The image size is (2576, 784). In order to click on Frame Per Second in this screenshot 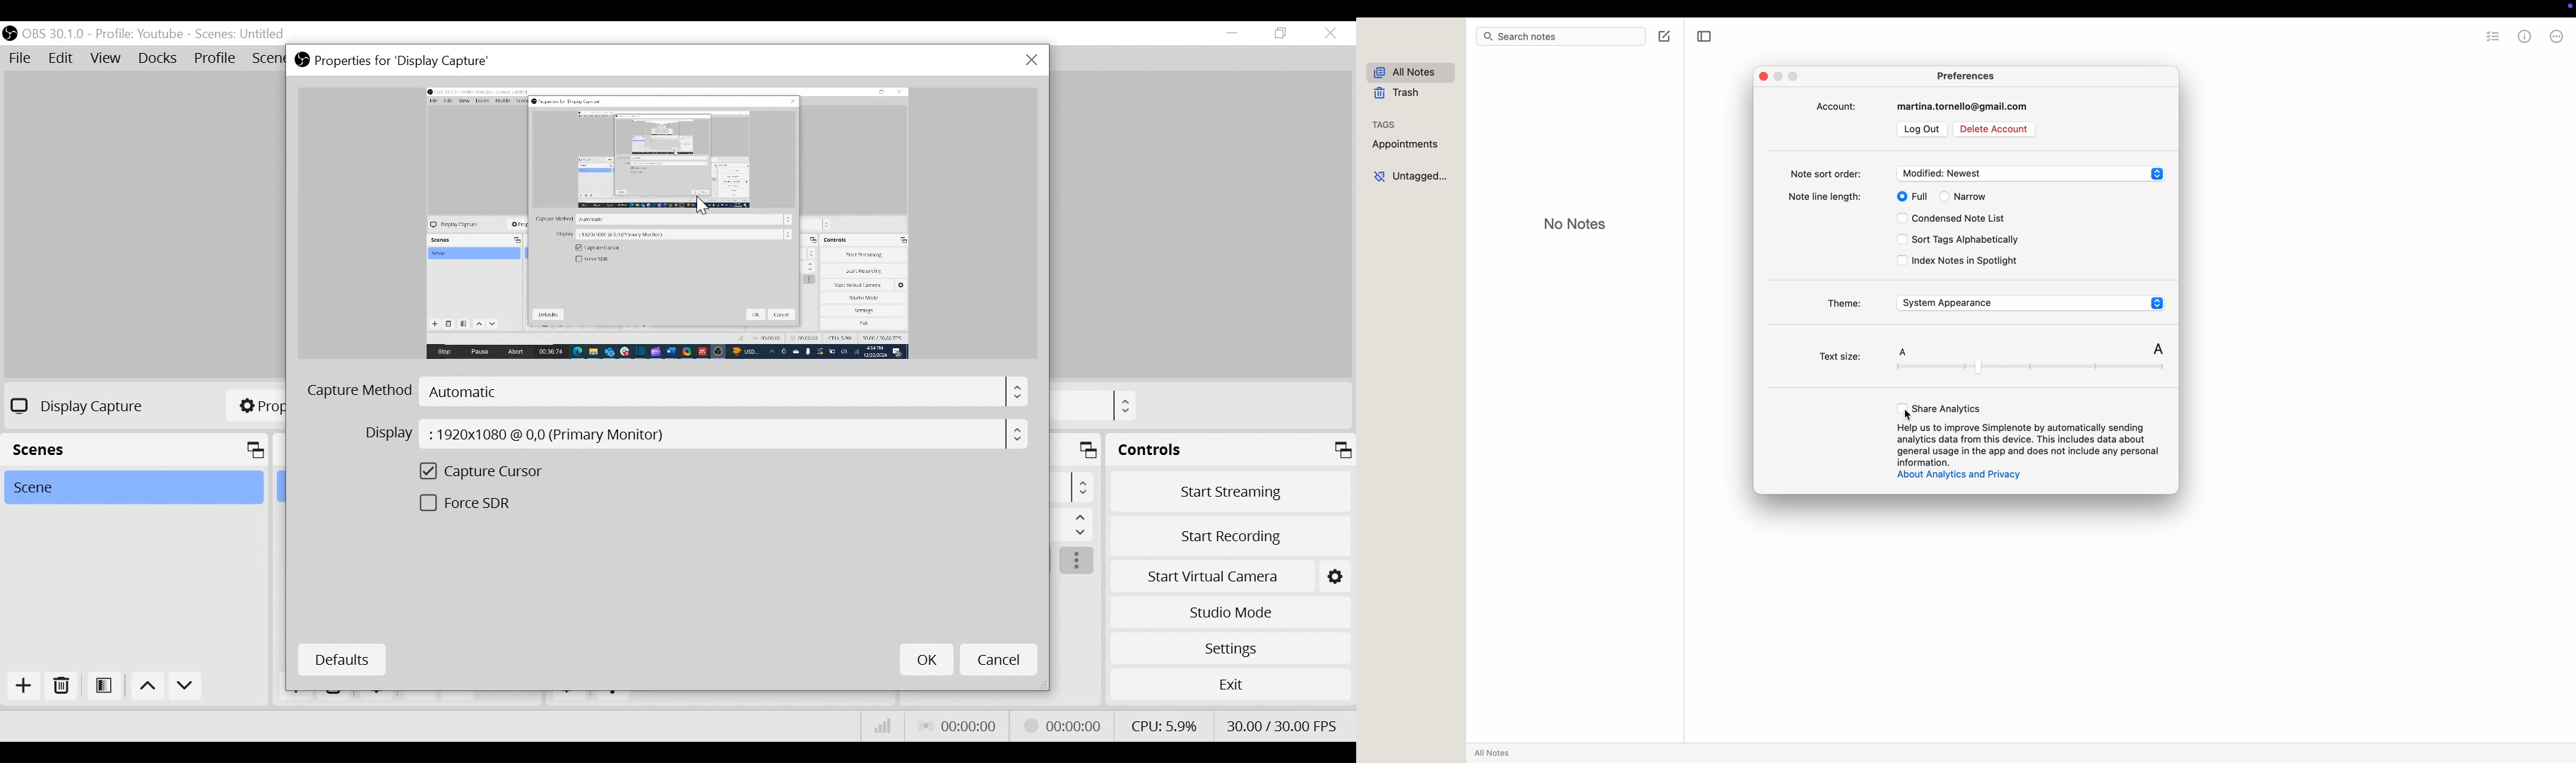, I will do `click(1281, 726)`.